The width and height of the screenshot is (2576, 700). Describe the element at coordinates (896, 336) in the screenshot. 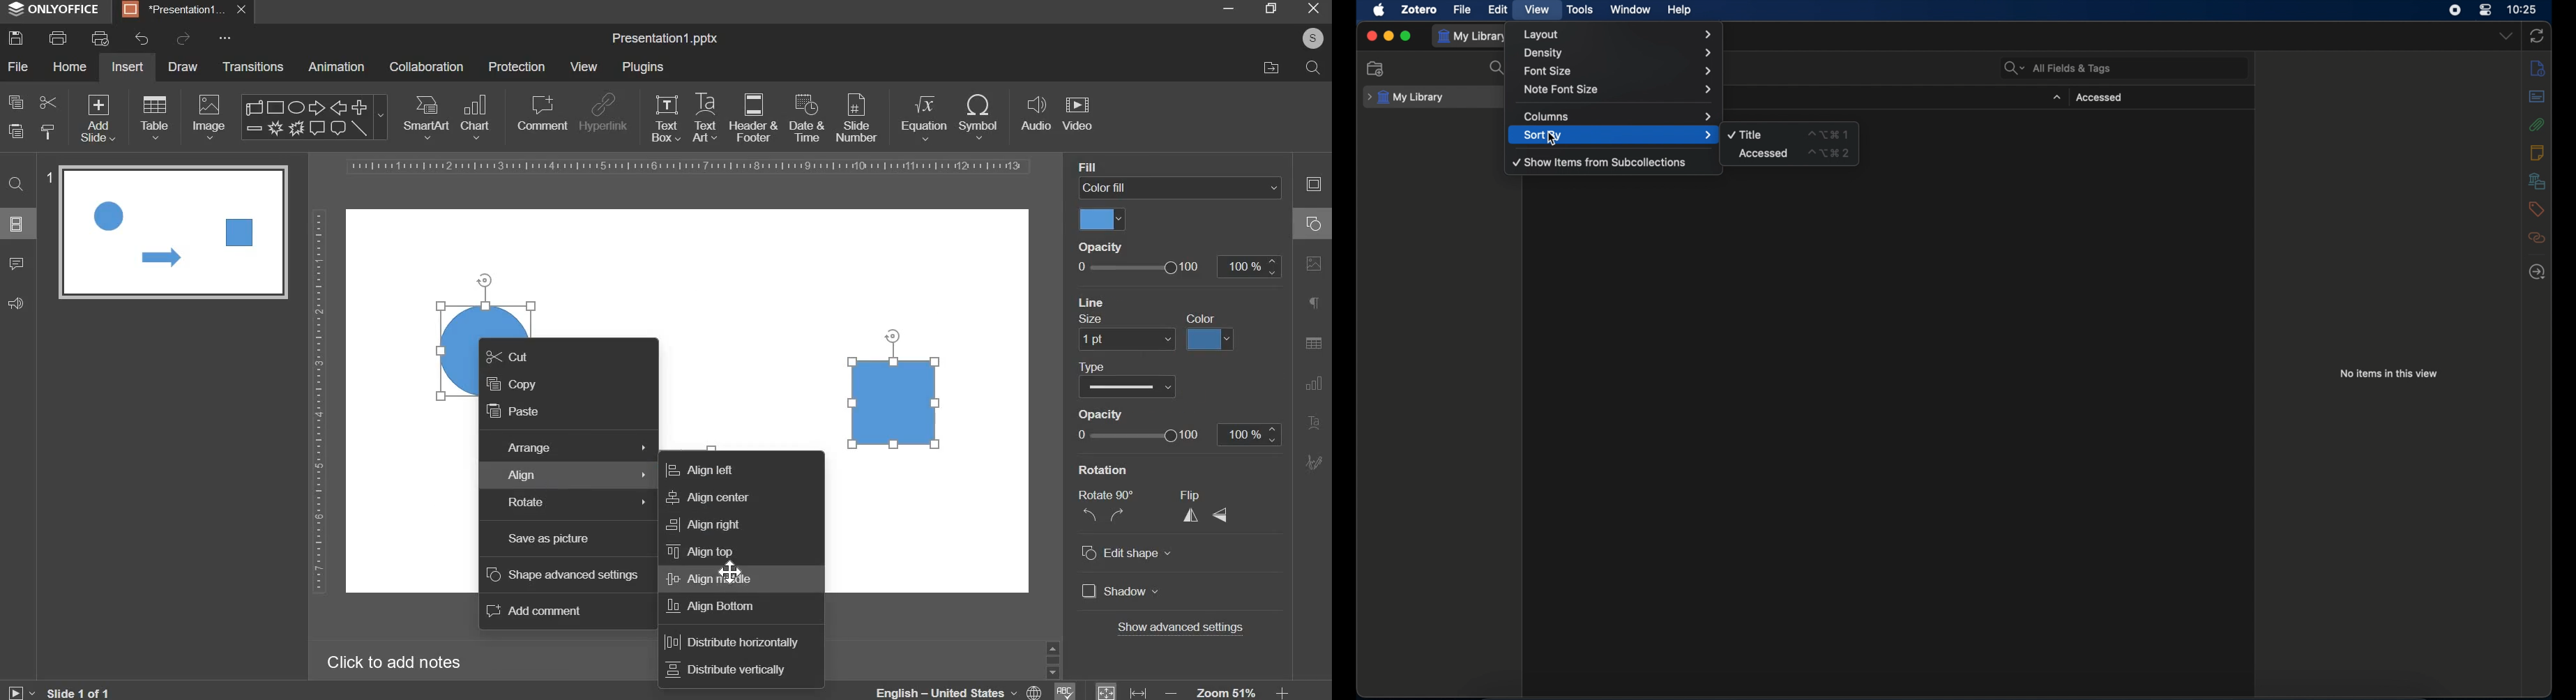

I see `cursor` at that location.